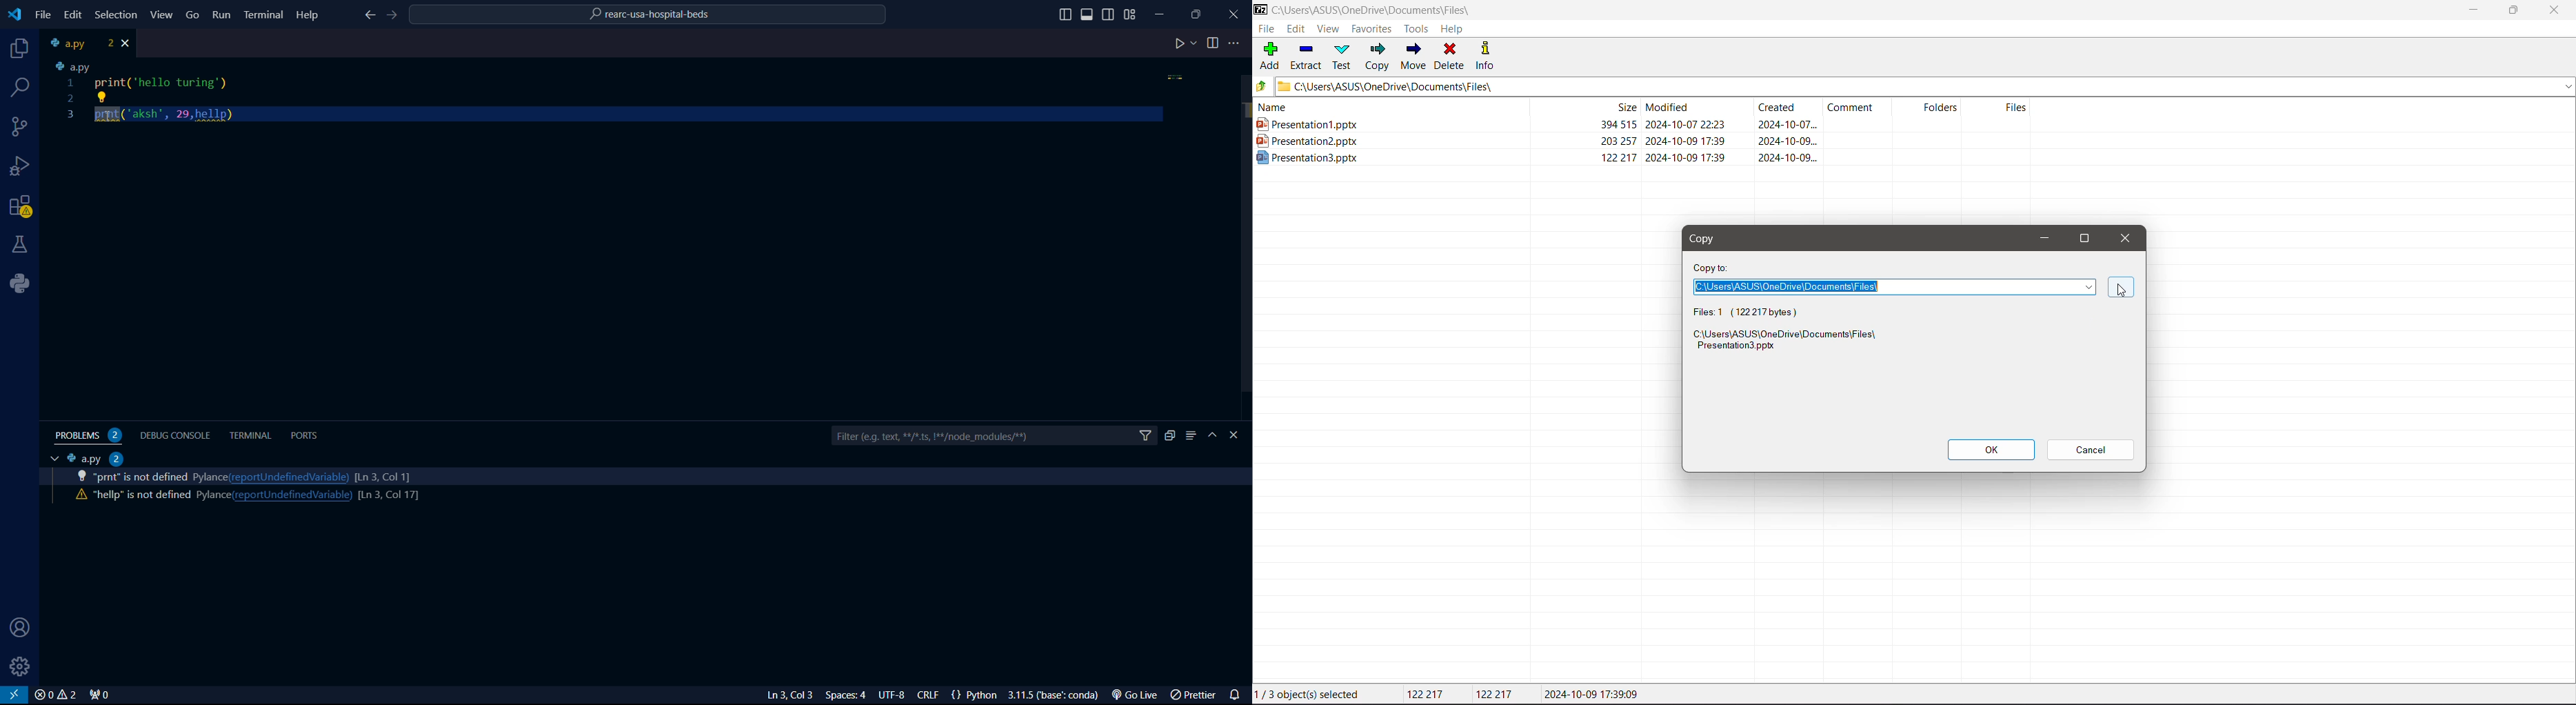 Image resolution: width=2576 pixels, height=728 pixels. What do you see at coordinates (1236, 43) in the screenshot?
I see `more options` at bounding box center [1236, 43].